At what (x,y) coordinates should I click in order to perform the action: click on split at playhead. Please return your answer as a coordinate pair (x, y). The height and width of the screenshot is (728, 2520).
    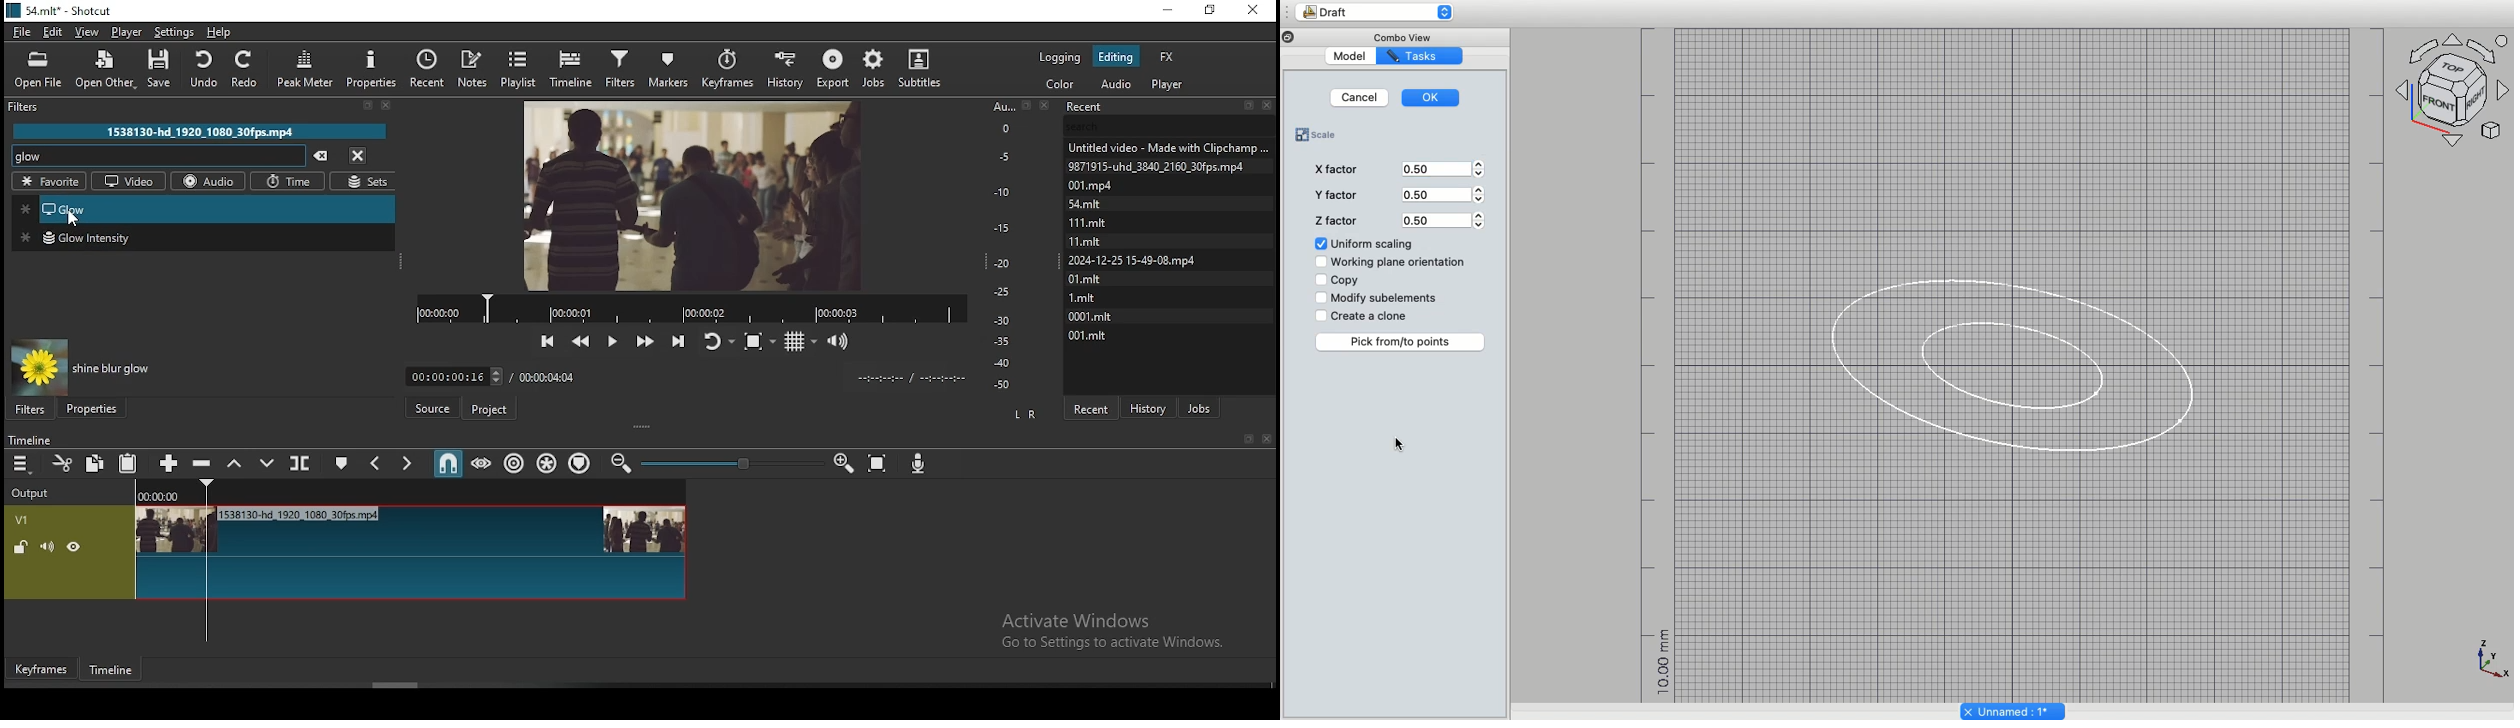
    Looking at the image, I should click on (297, 463).